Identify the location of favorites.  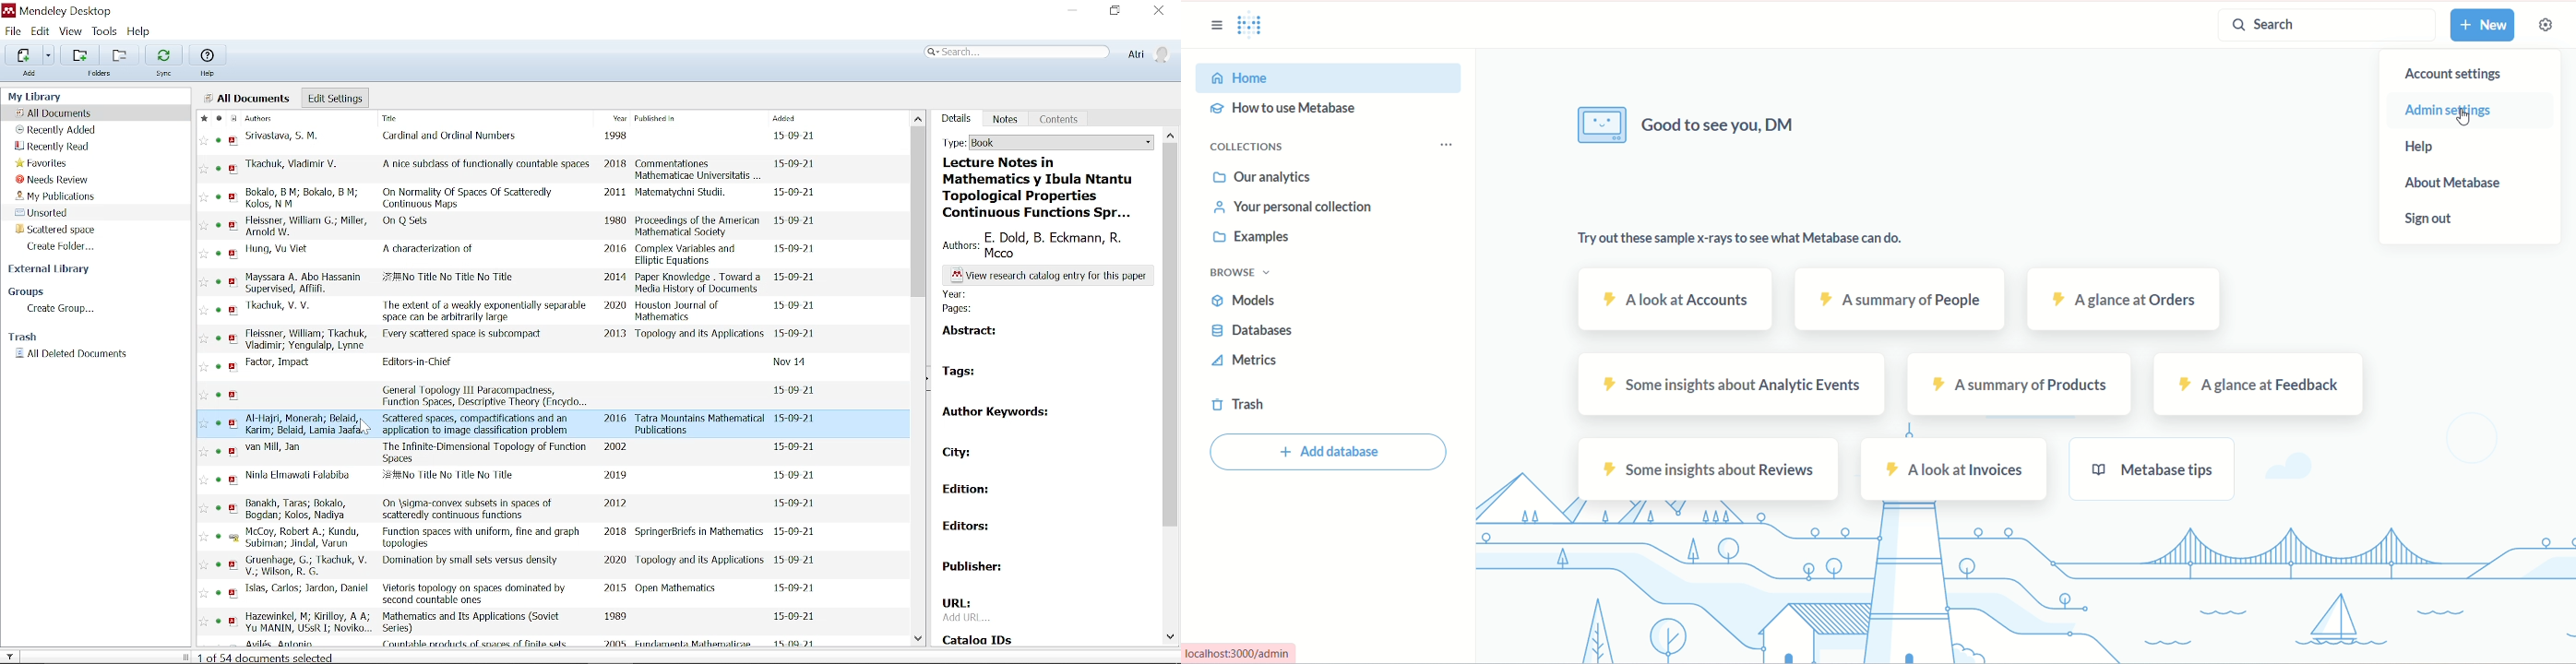
(42, 164).